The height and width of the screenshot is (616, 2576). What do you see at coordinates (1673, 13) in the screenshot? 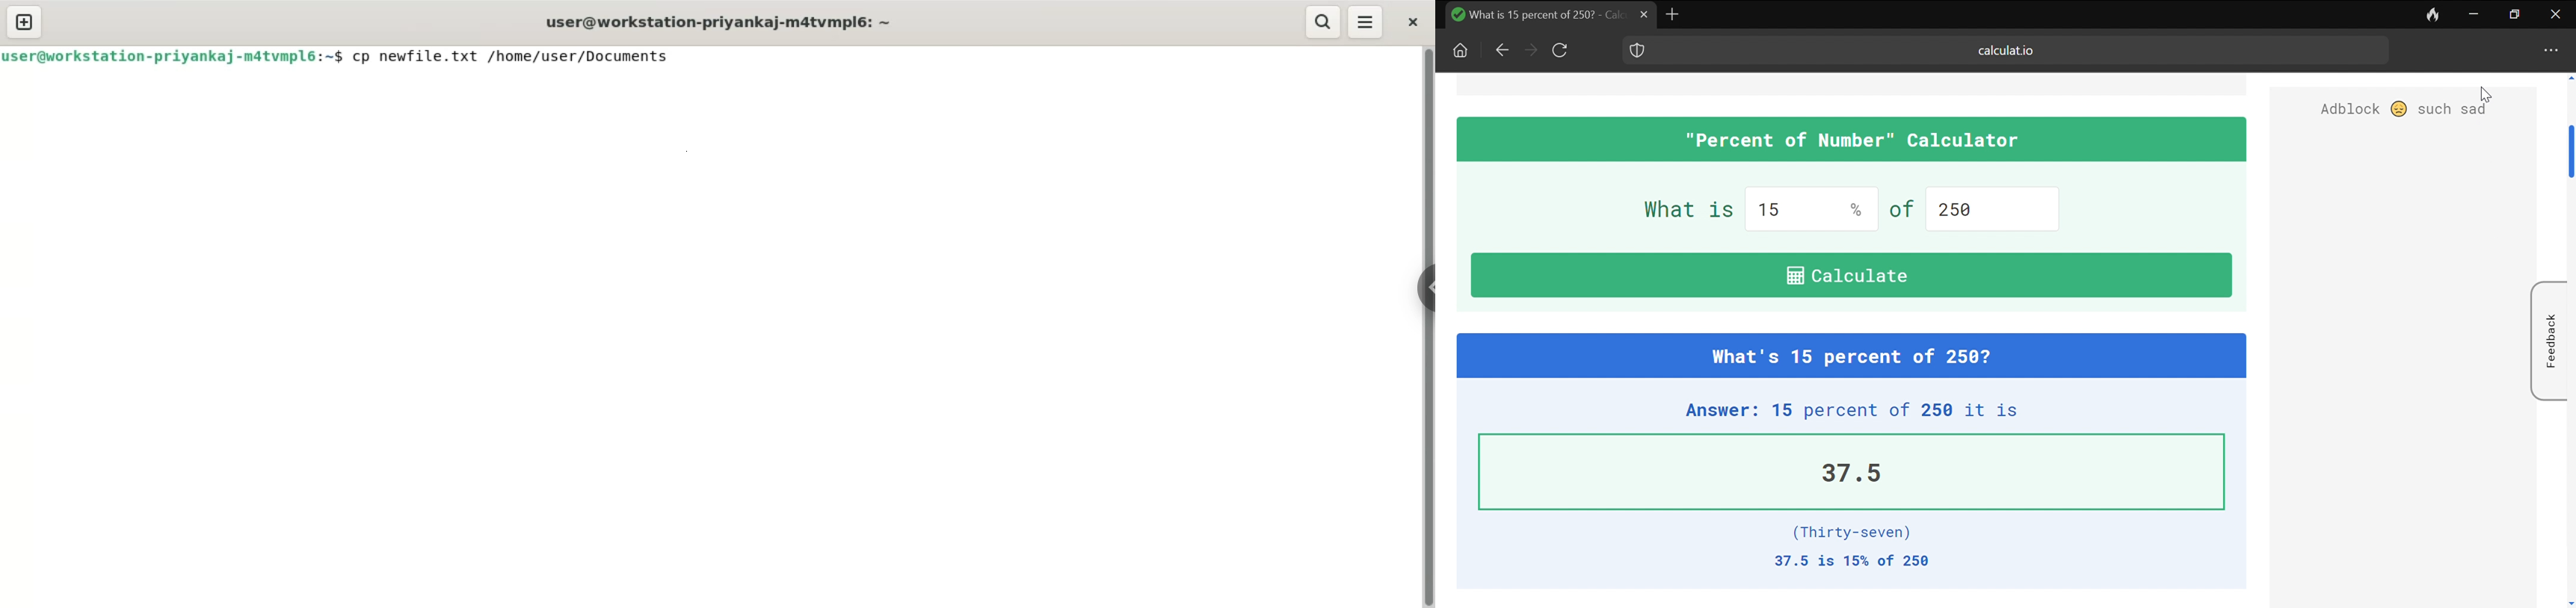
I see `add new tab` at bounding box center [1673, 13].